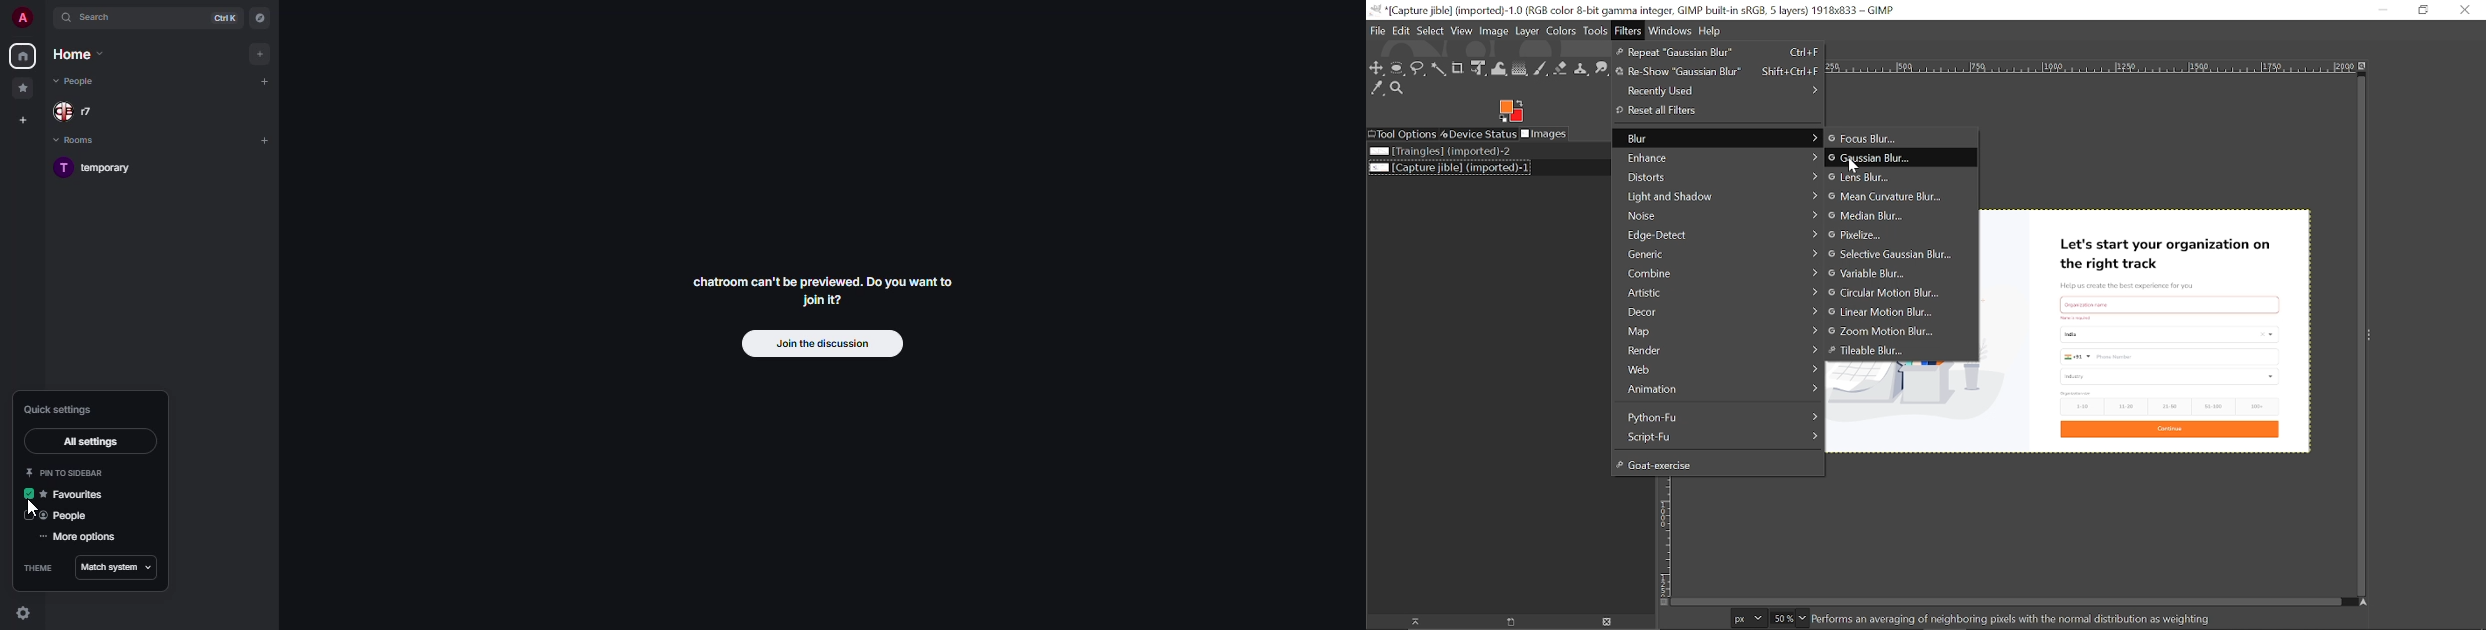  I want to click on search, so click(92, 19).